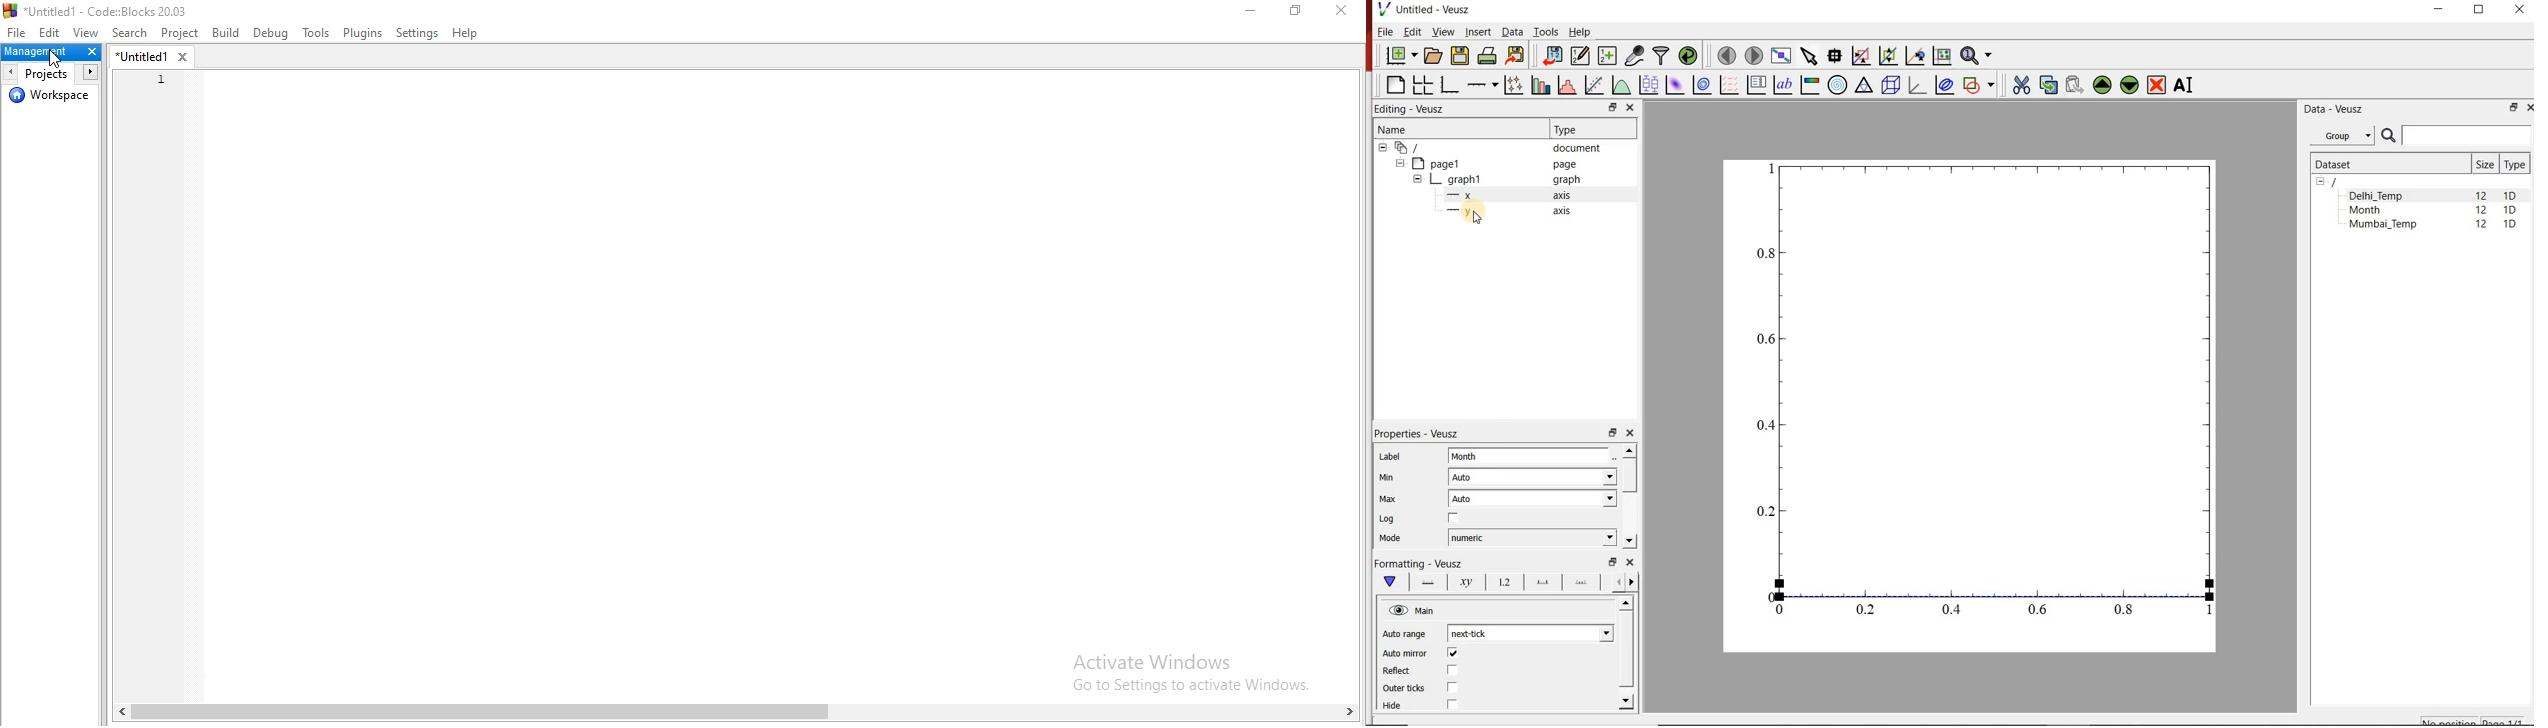 Image resolution: width=2548 pixels, height=728 pixels. I want to click on cursor, so click(1476, 218).